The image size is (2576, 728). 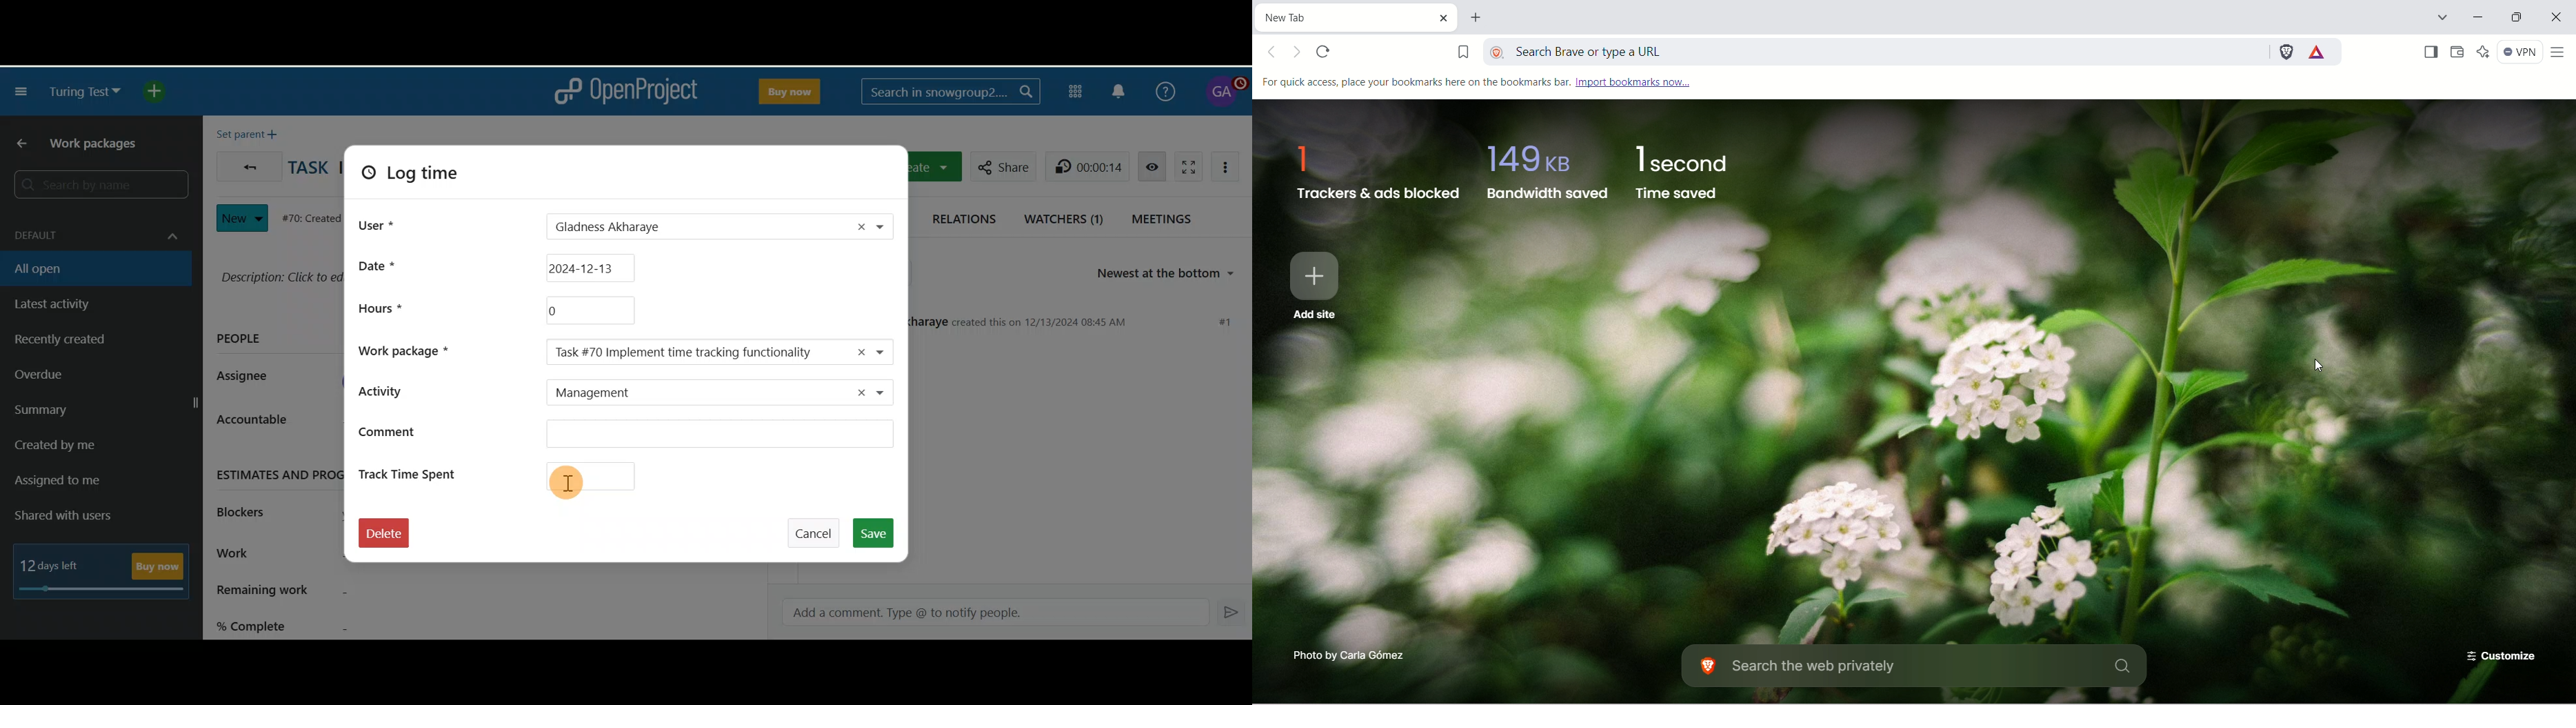 What do you see at coordinates (249, 510) in the screenshot?
I see `Blockers` at bounding box center [249, 510].